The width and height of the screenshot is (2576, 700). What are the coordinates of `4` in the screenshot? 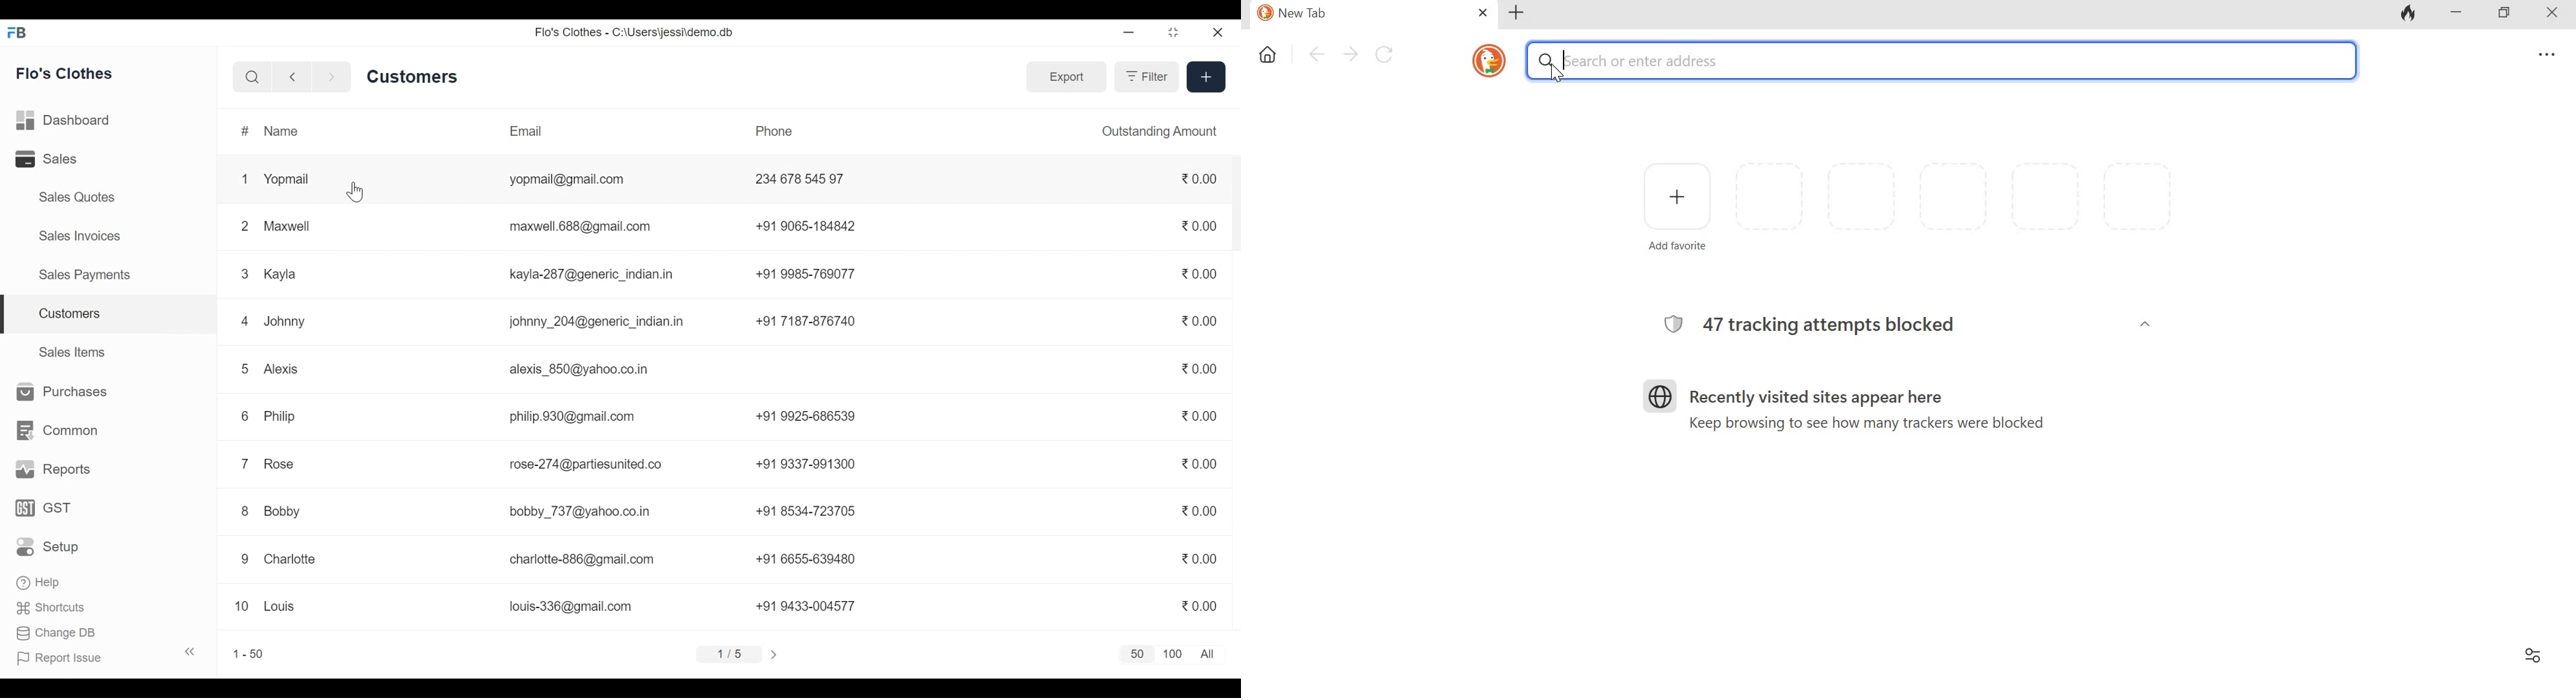 It's located at (244, 323).